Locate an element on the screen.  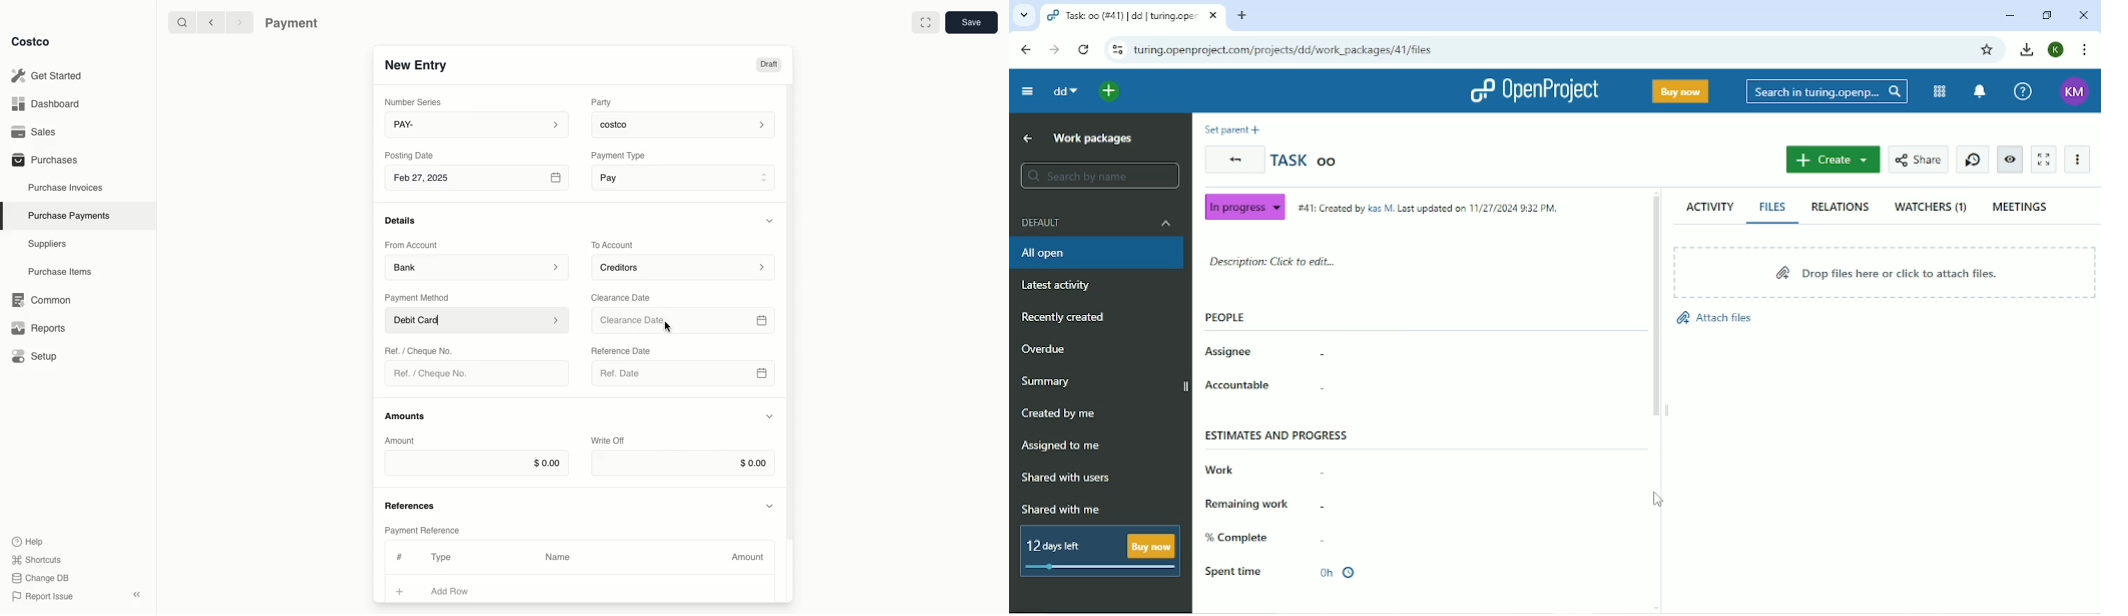
‘Common is located at coordinates (44, 298).